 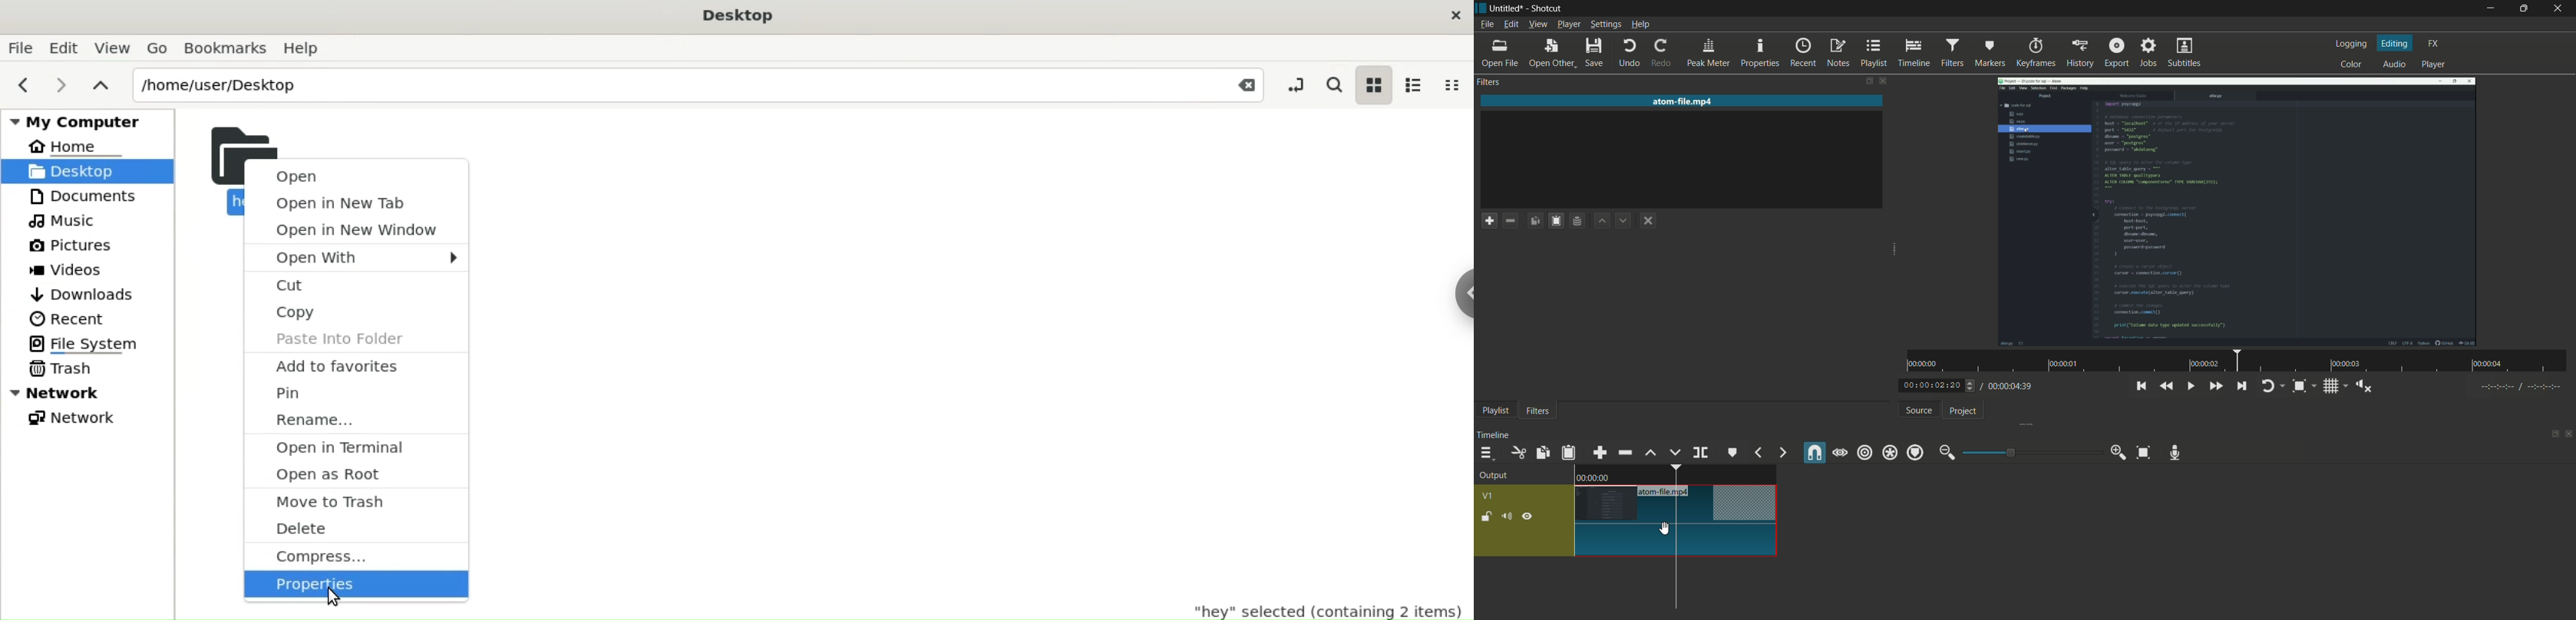 What do you see at coordinates (1953, 52) in the screenshot?
I see `filters` at bounding box center [1953, 52].